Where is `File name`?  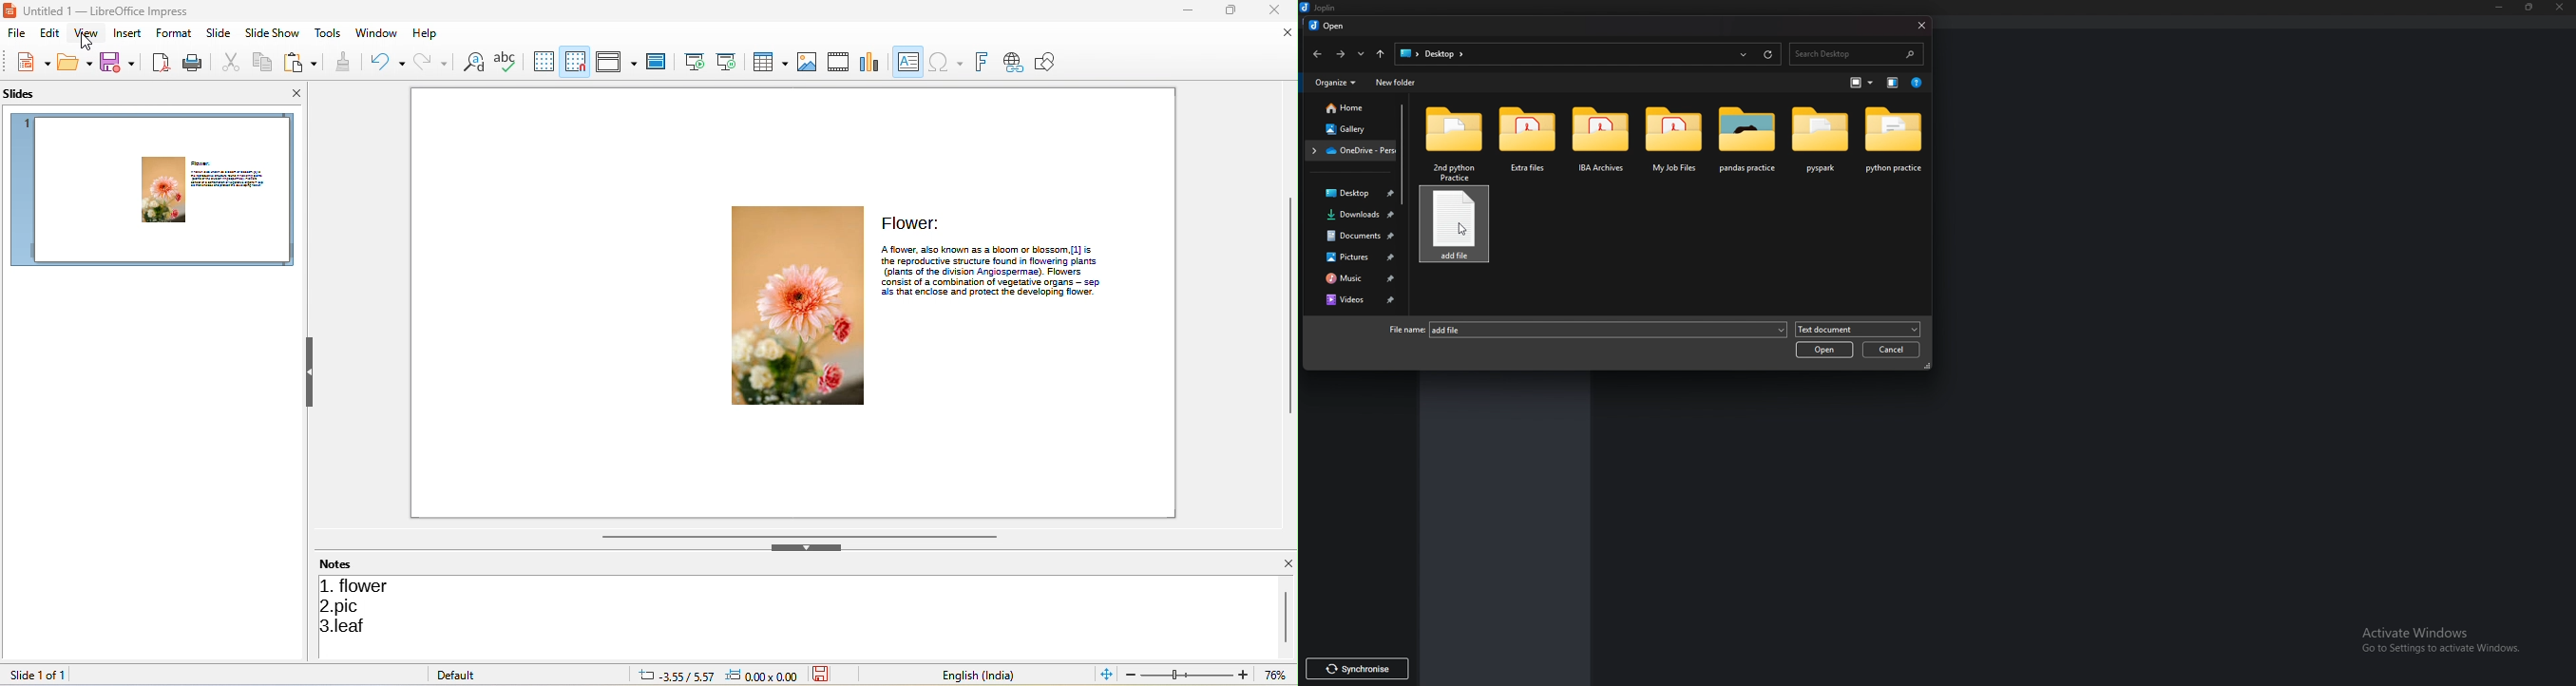
File name is located at coordinates (1406, 330).